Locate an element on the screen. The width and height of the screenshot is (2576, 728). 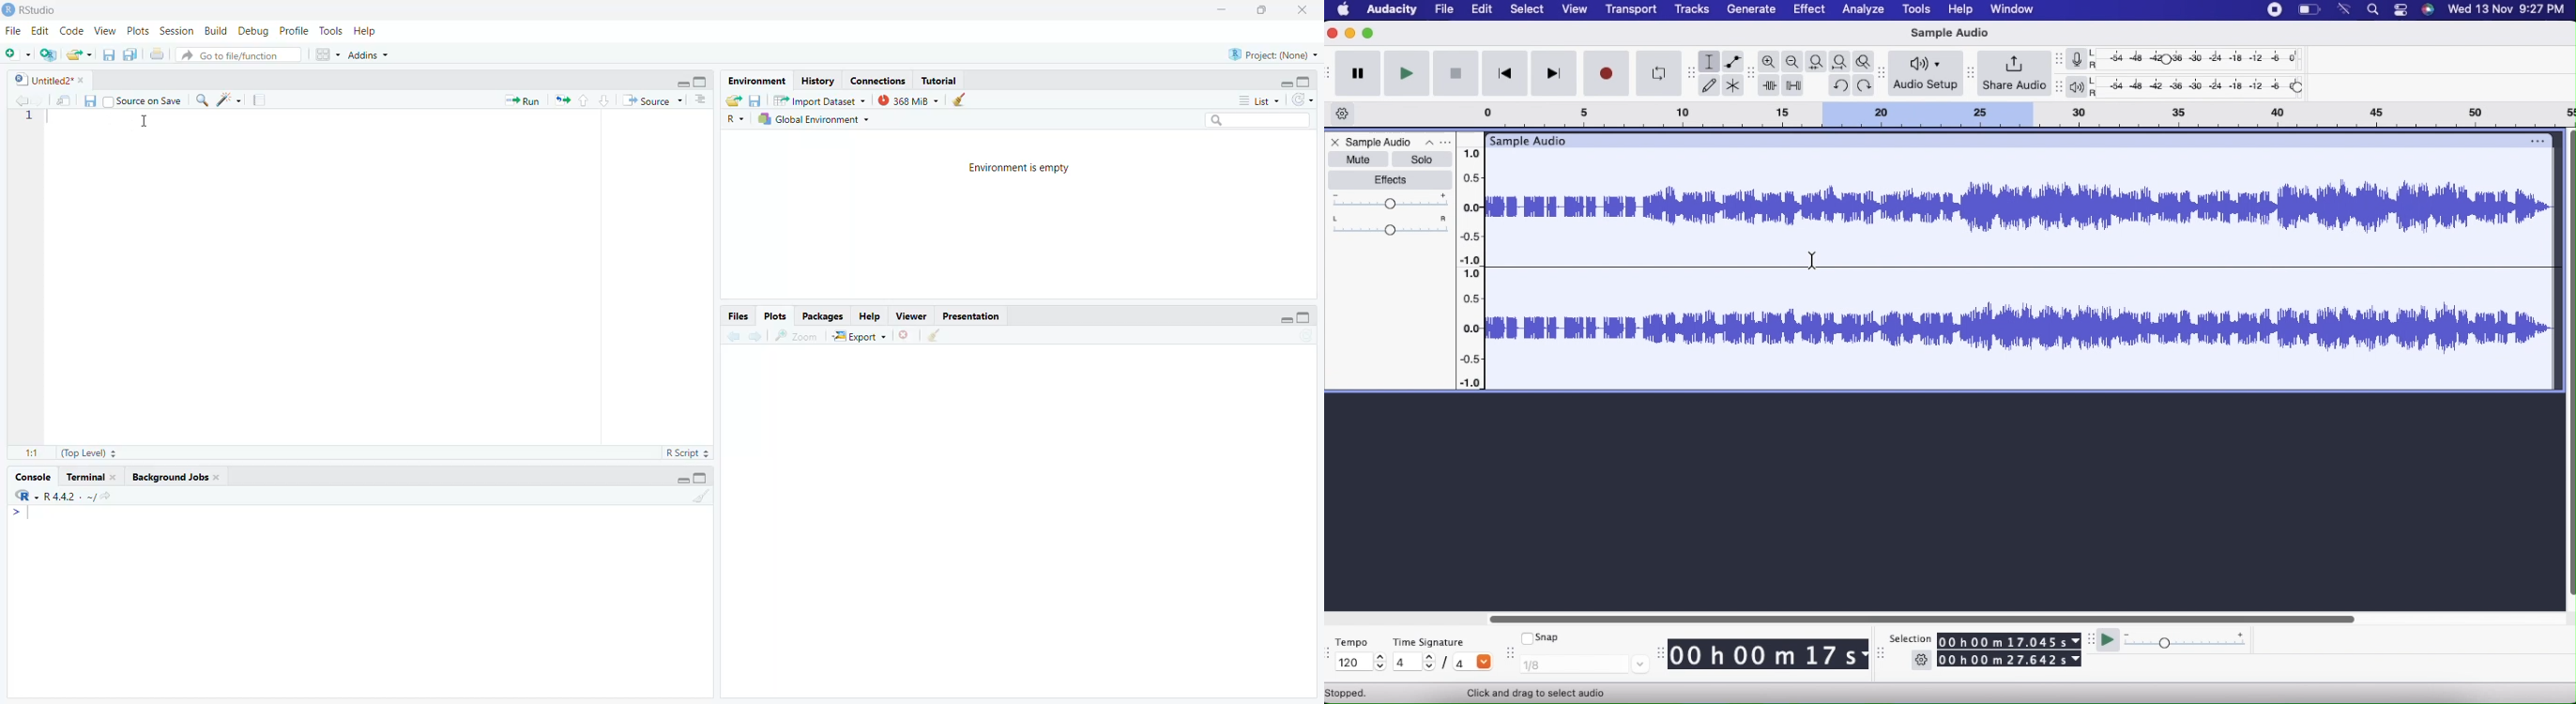
, R442 « ~/ is located at coordinates (62, 494).